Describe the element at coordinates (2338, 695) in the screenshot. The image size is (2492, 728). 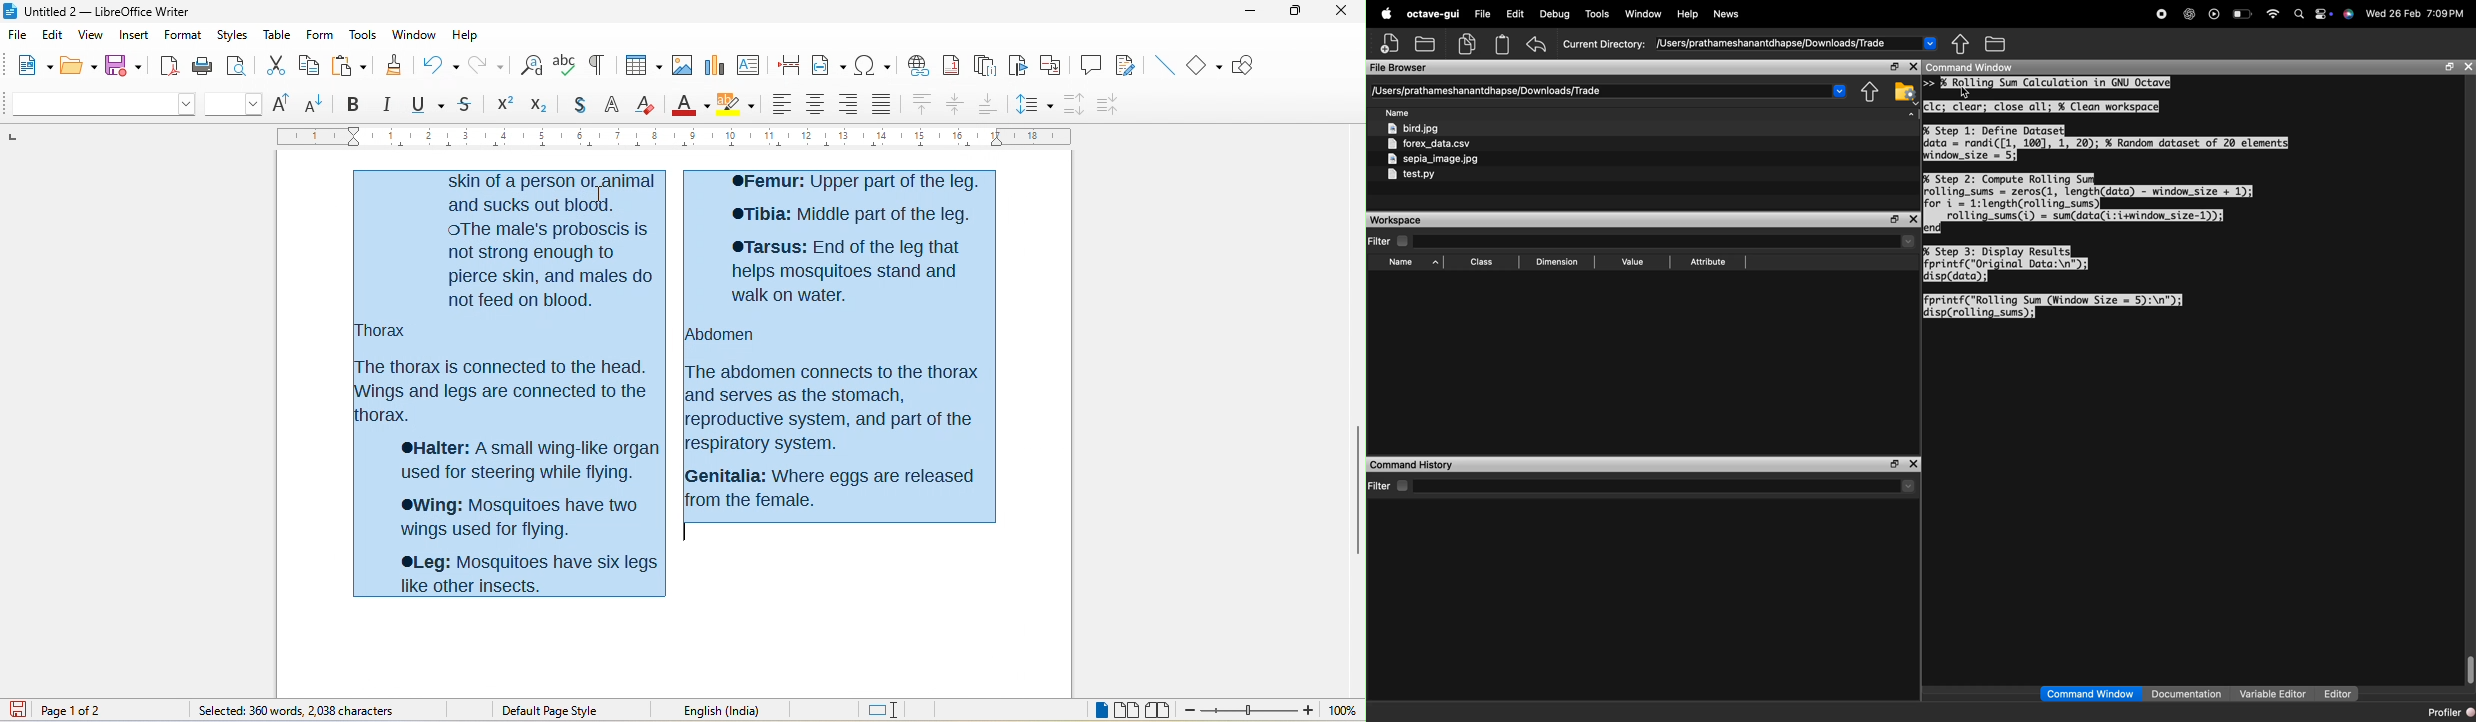
I see `editor` at that location.